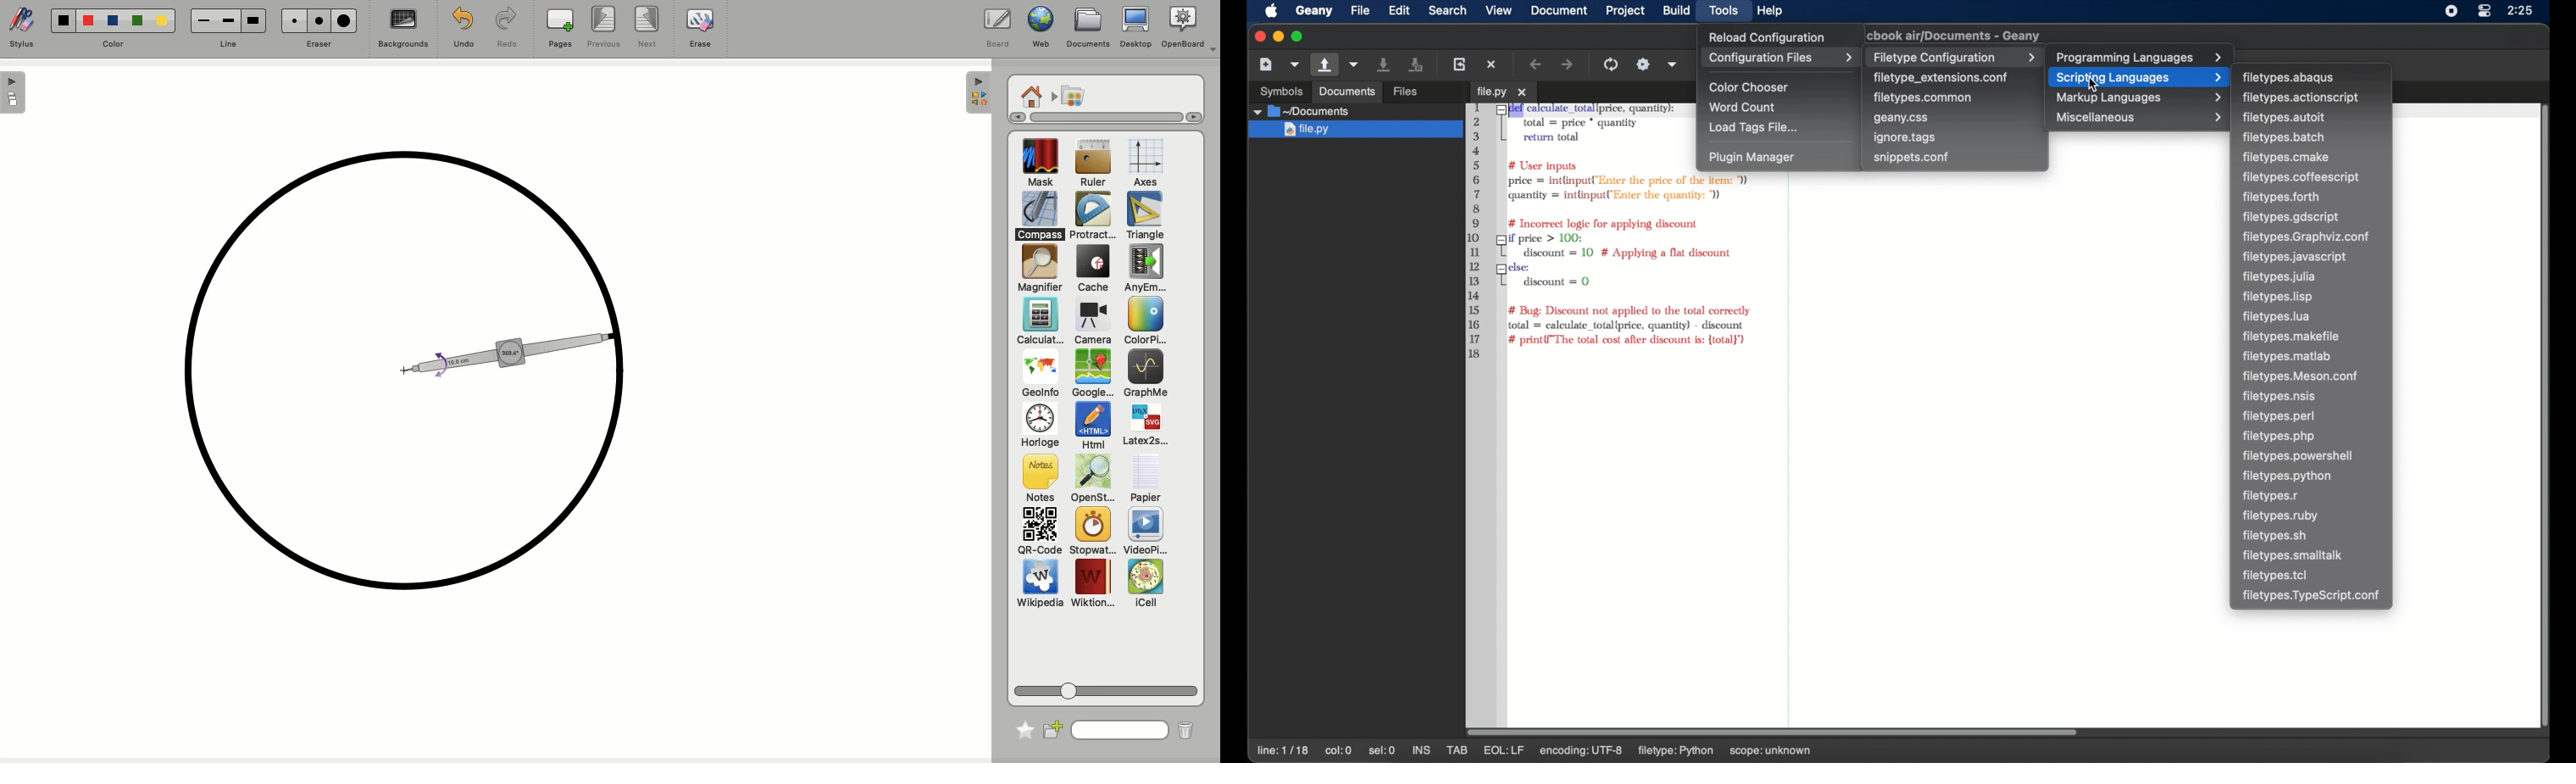 The height and width of the screenshot is (784, 2576). What do you see at coordinates (1745, 107) in the screenshot?
I see `word count` at bounding box center [1745, 107].